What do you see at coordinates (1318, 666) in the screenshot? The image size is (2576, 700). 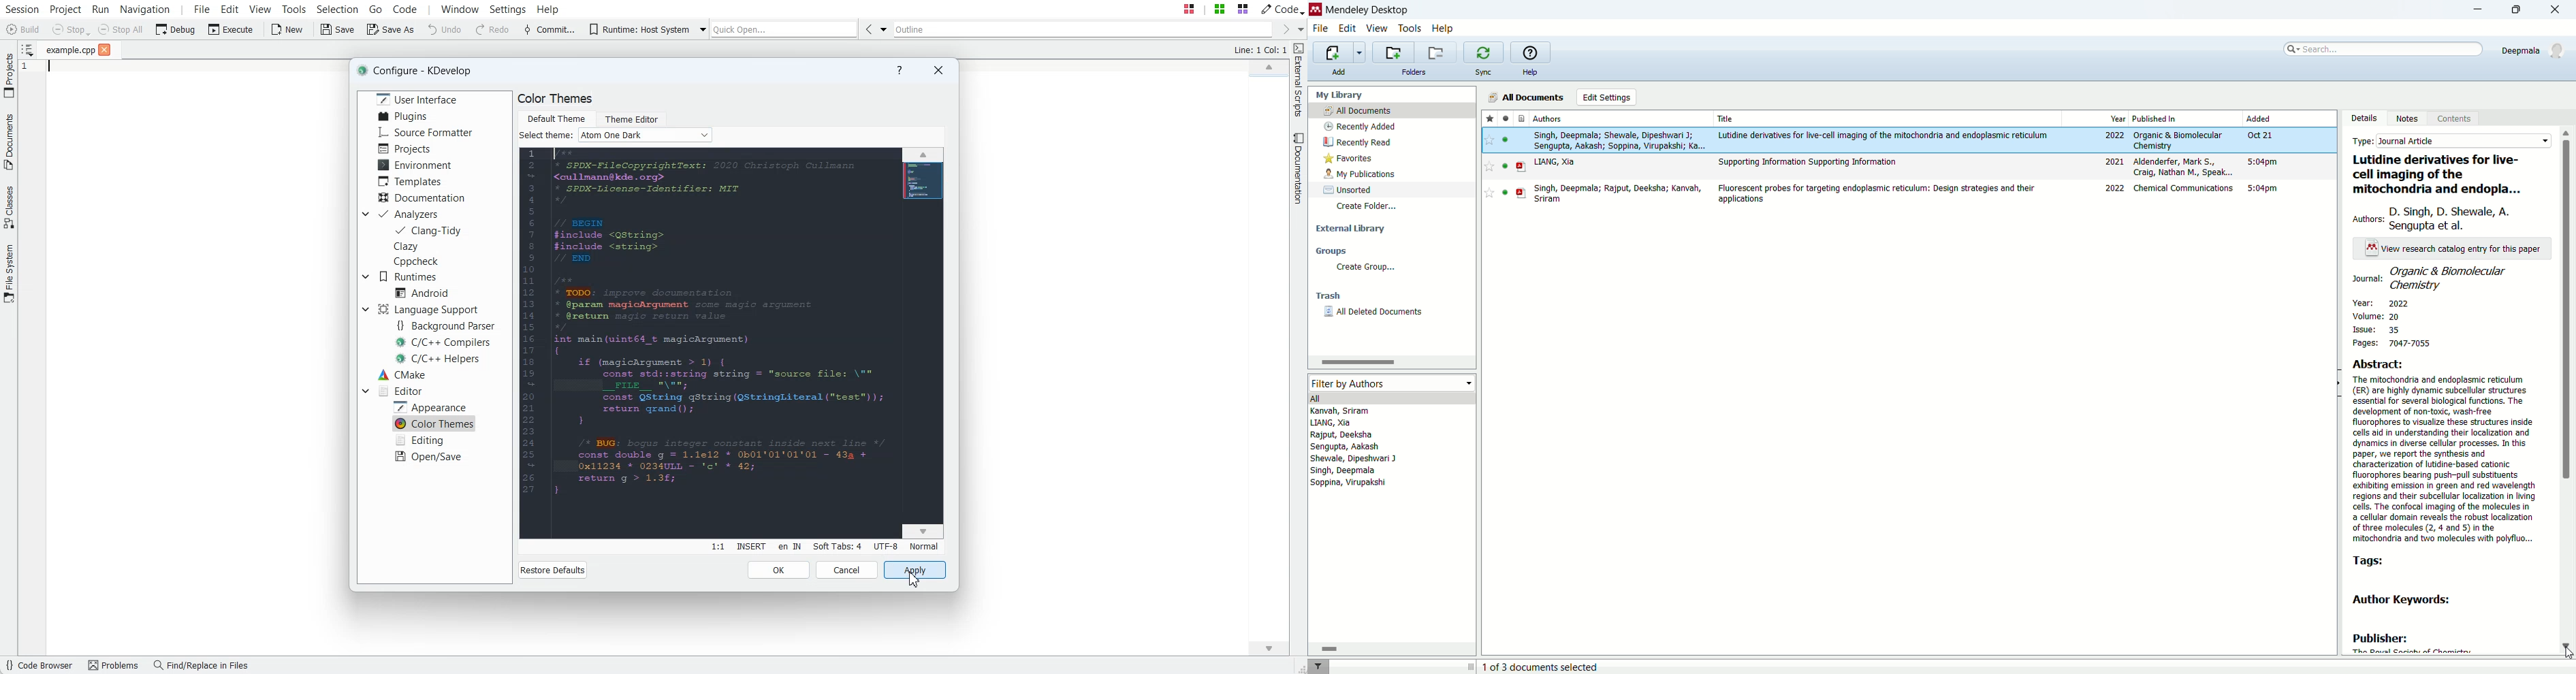 I see `filter` at bounding box center [1318, 666].